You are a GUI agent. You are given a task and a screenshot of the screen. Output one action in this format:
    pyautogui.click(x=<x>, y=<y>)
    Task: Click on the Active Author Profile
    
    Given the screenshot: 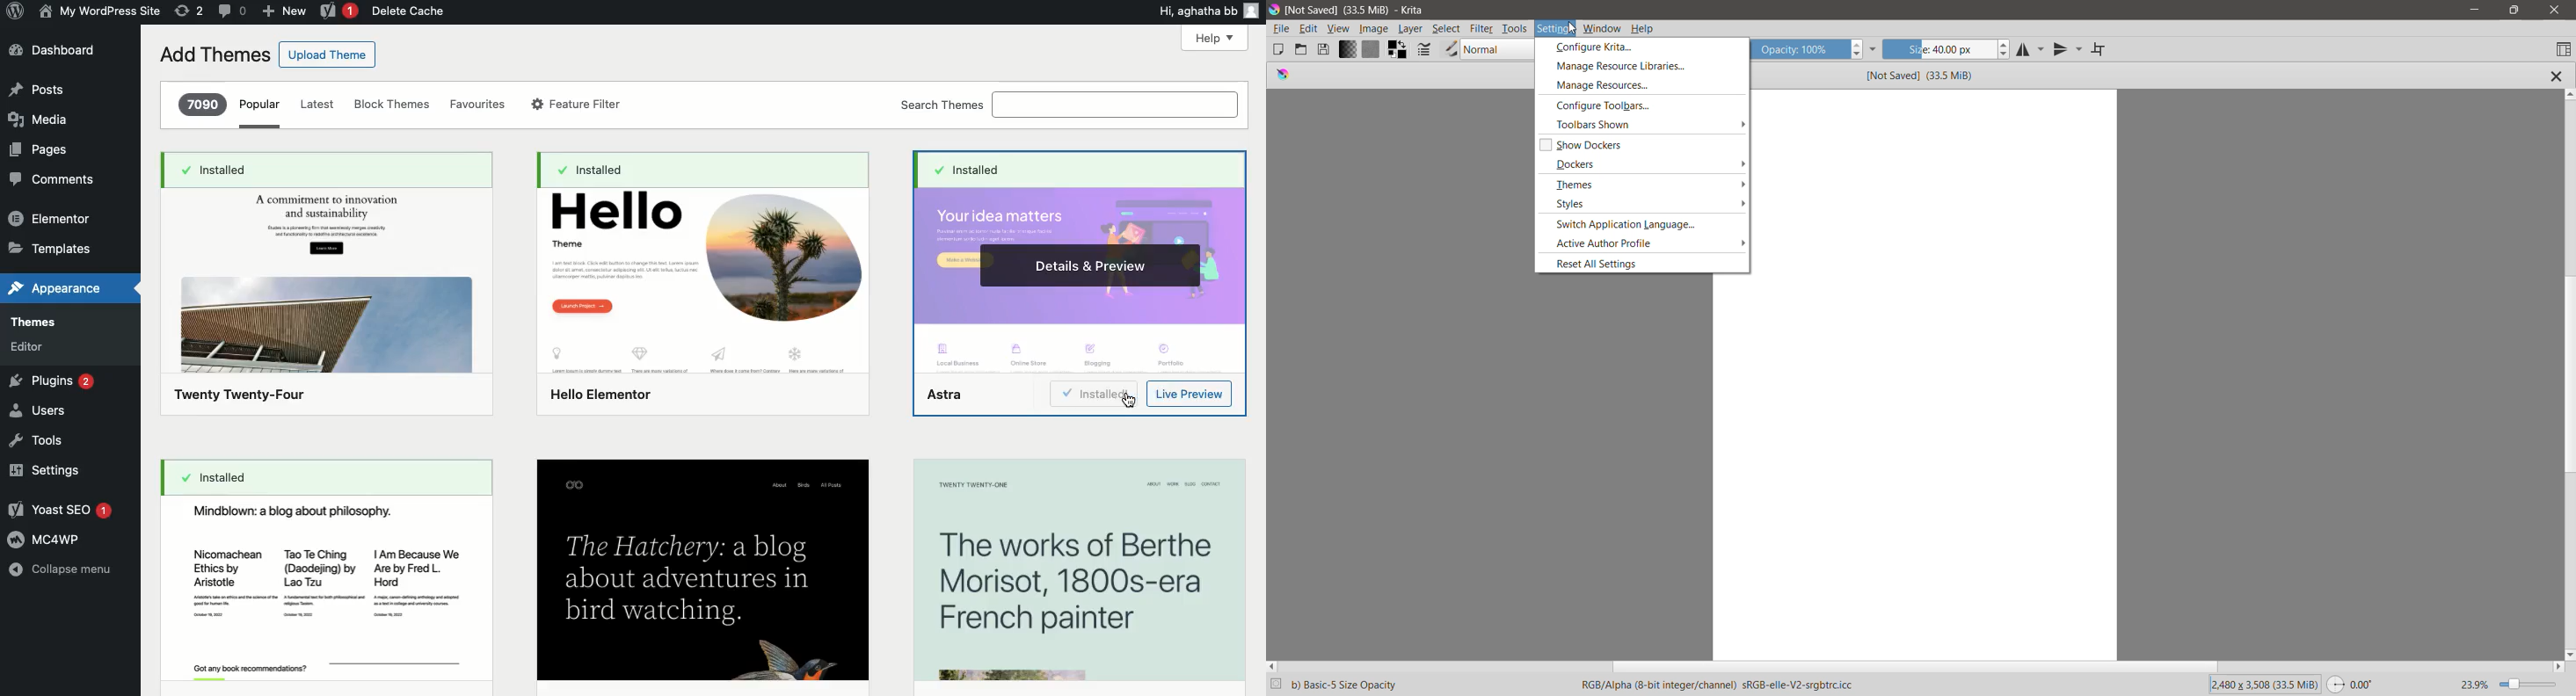 What is the action you would take?
    pyautogui.click(x=1646, y=244)
    